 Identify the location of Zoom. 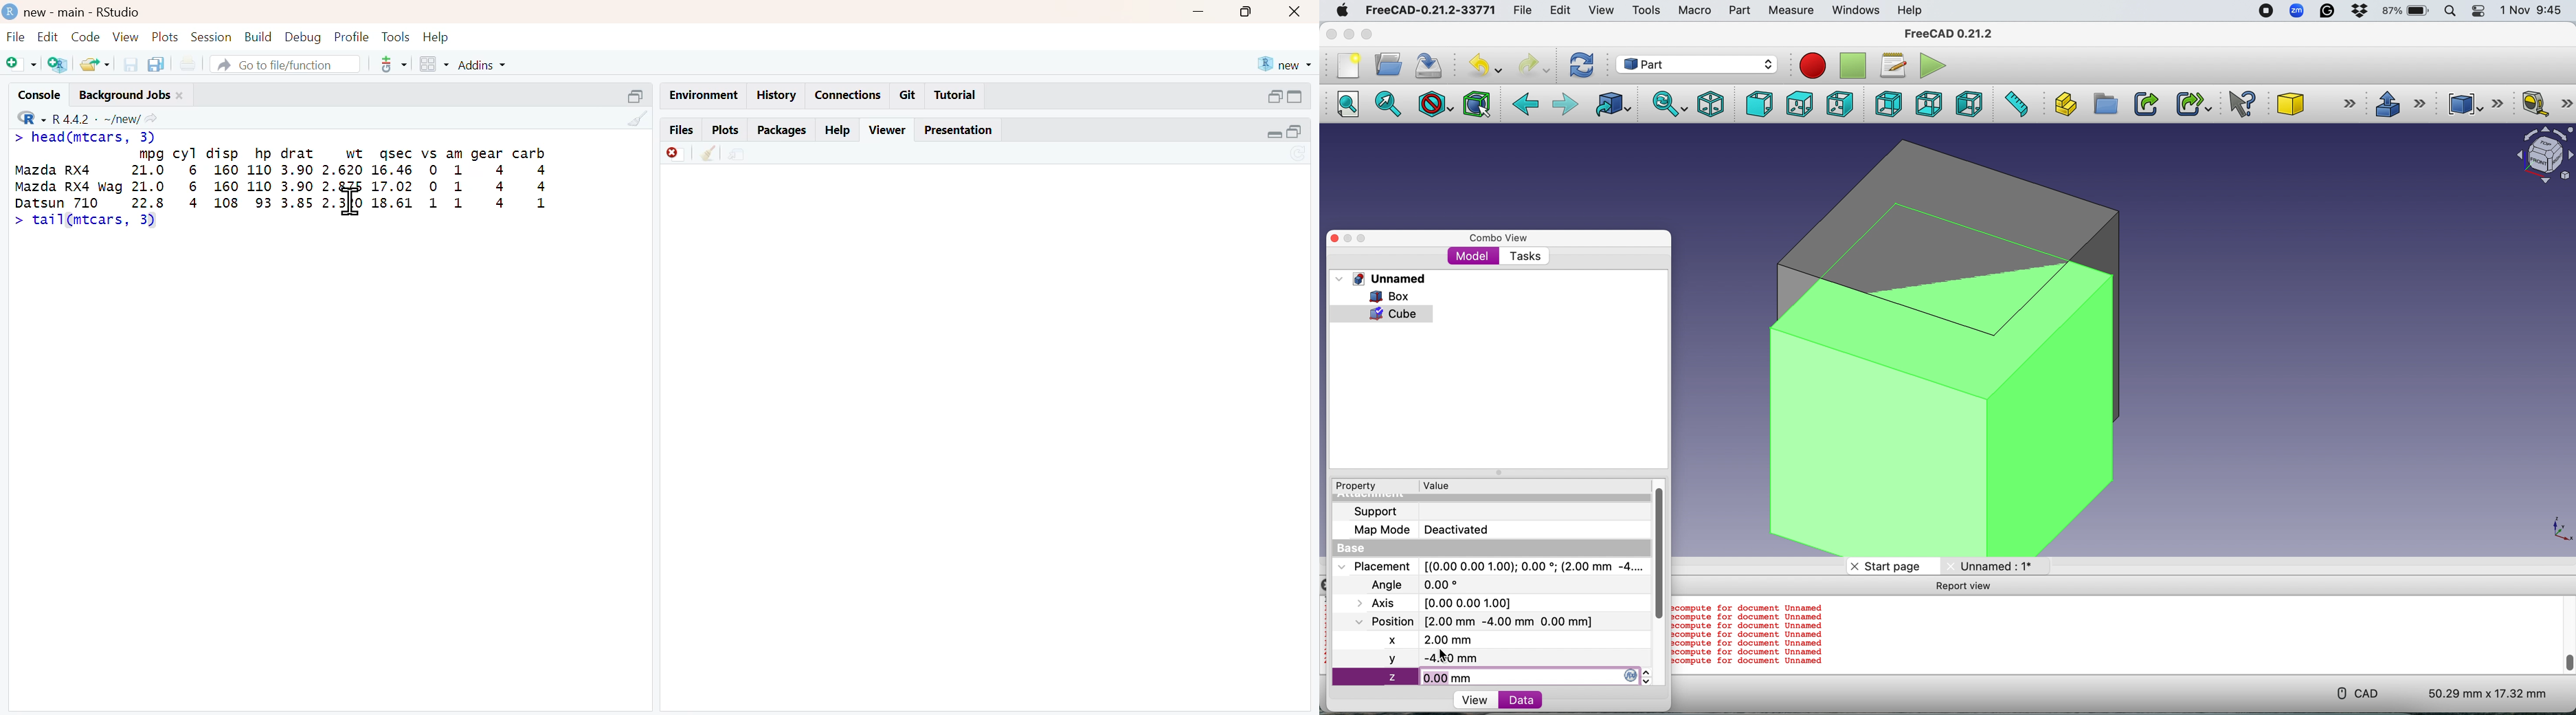
(2298, 12).